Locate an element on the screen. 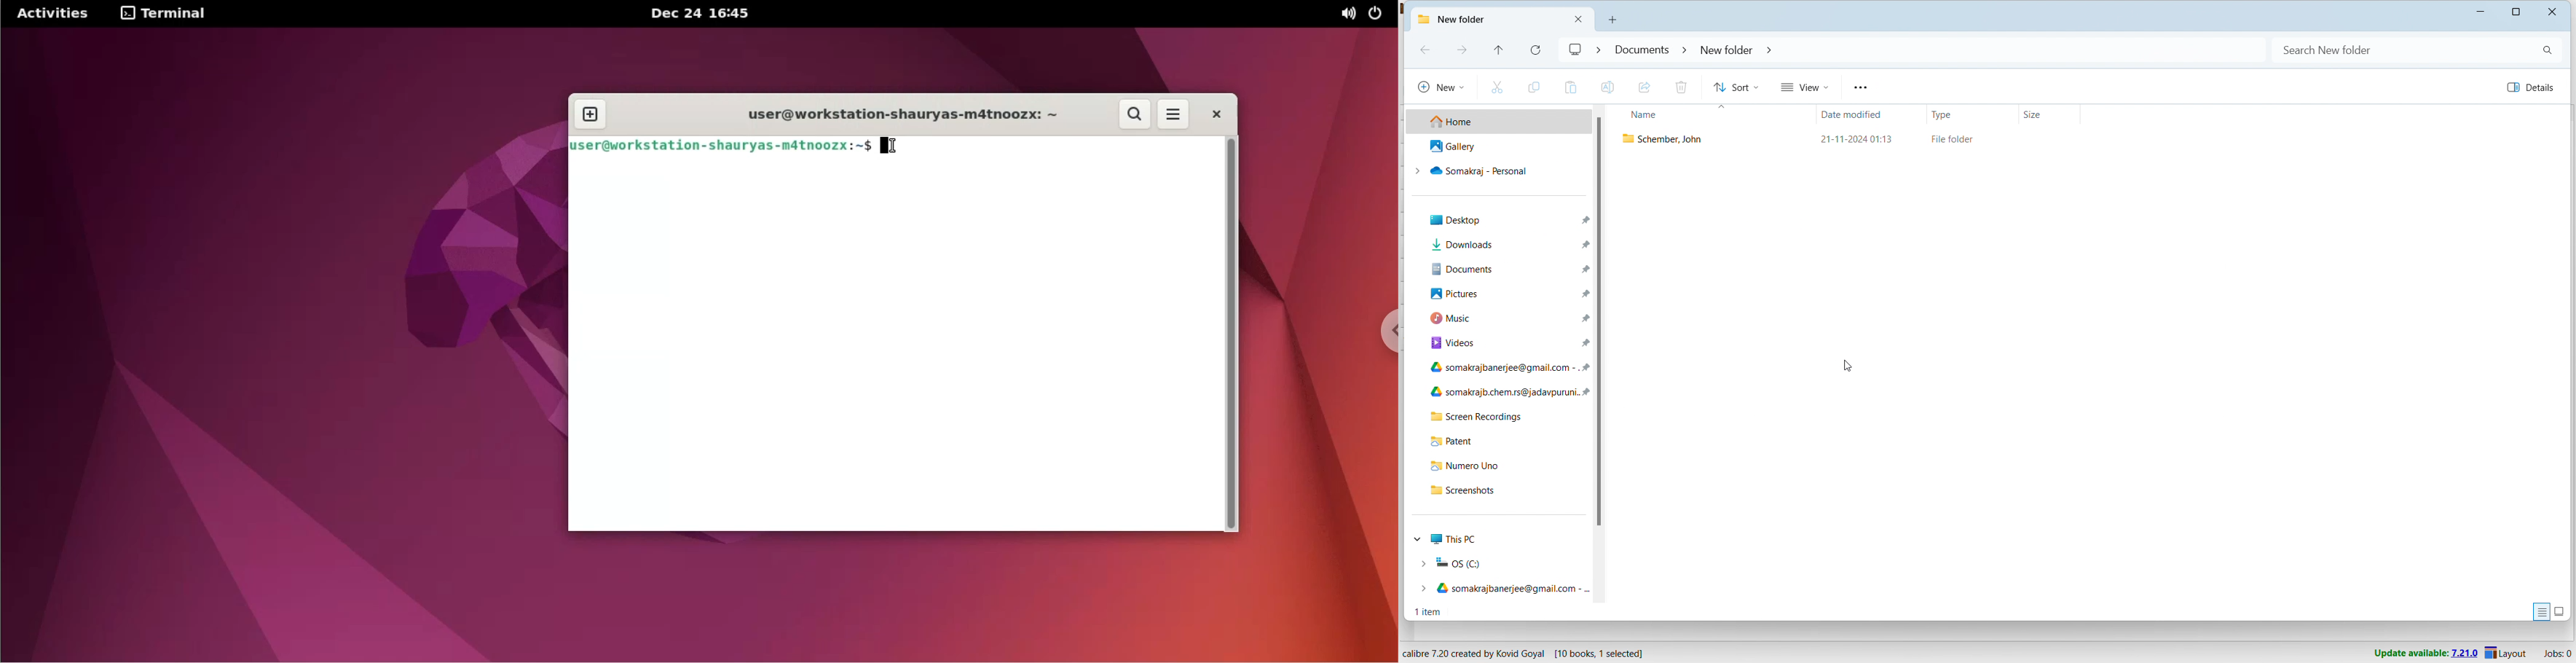  previous folder is located at coordinates (1500, 50).